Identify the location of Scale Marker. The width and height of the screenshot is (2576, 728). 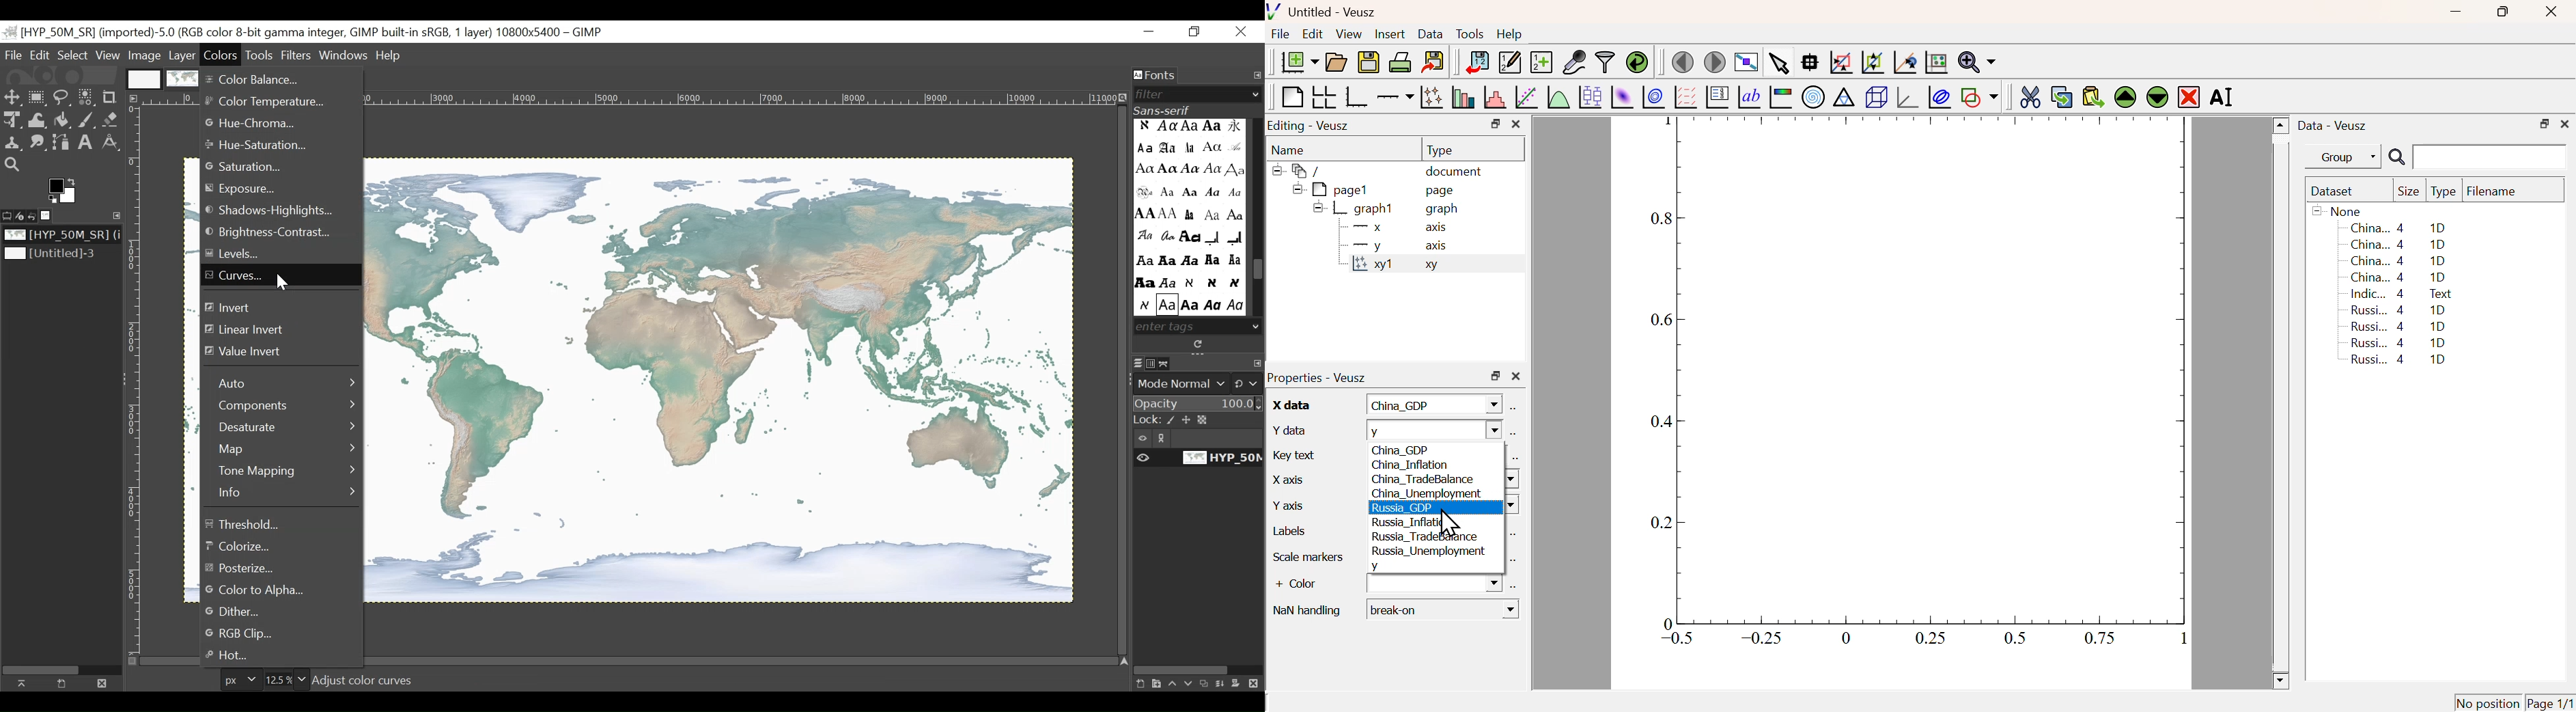
(1308, 556).